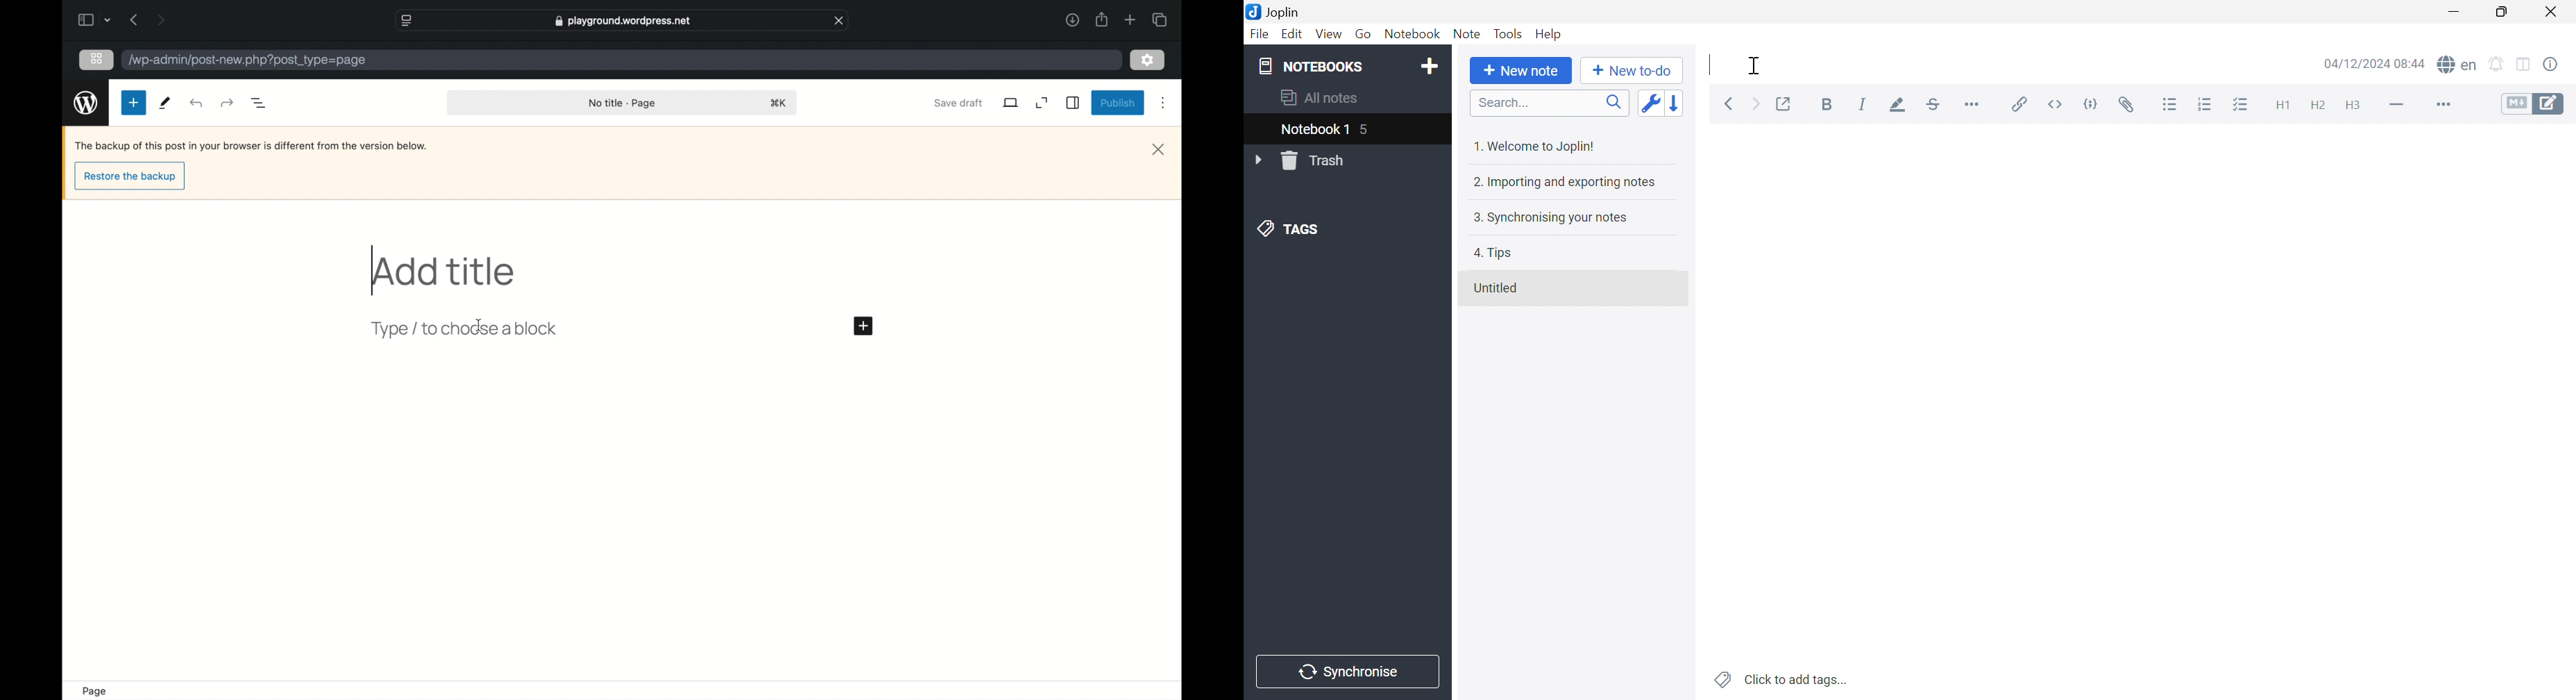 The width and height of the screenshot is (2576, 700). What do you see at coordinates (1551, 103) in the screenshot?
I see `Search` at bounding box center [1551, 103].